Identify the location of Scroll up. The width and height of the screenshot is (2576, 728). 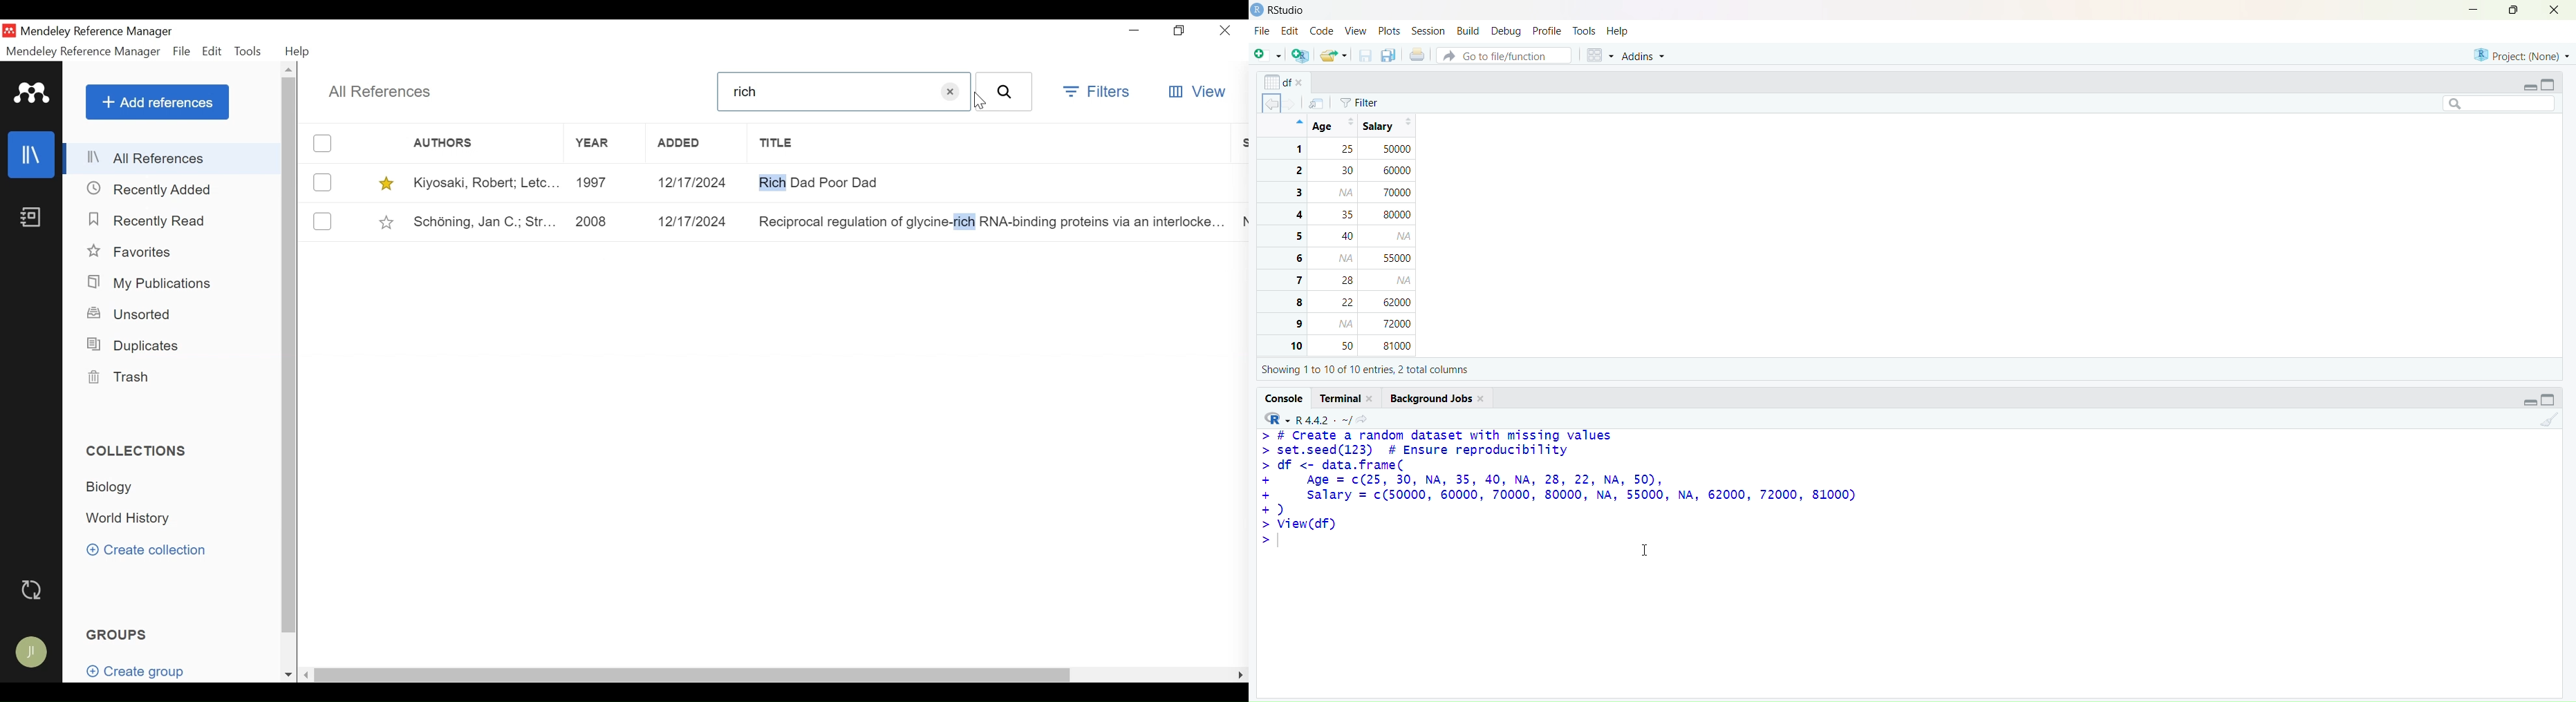
(290, 70).